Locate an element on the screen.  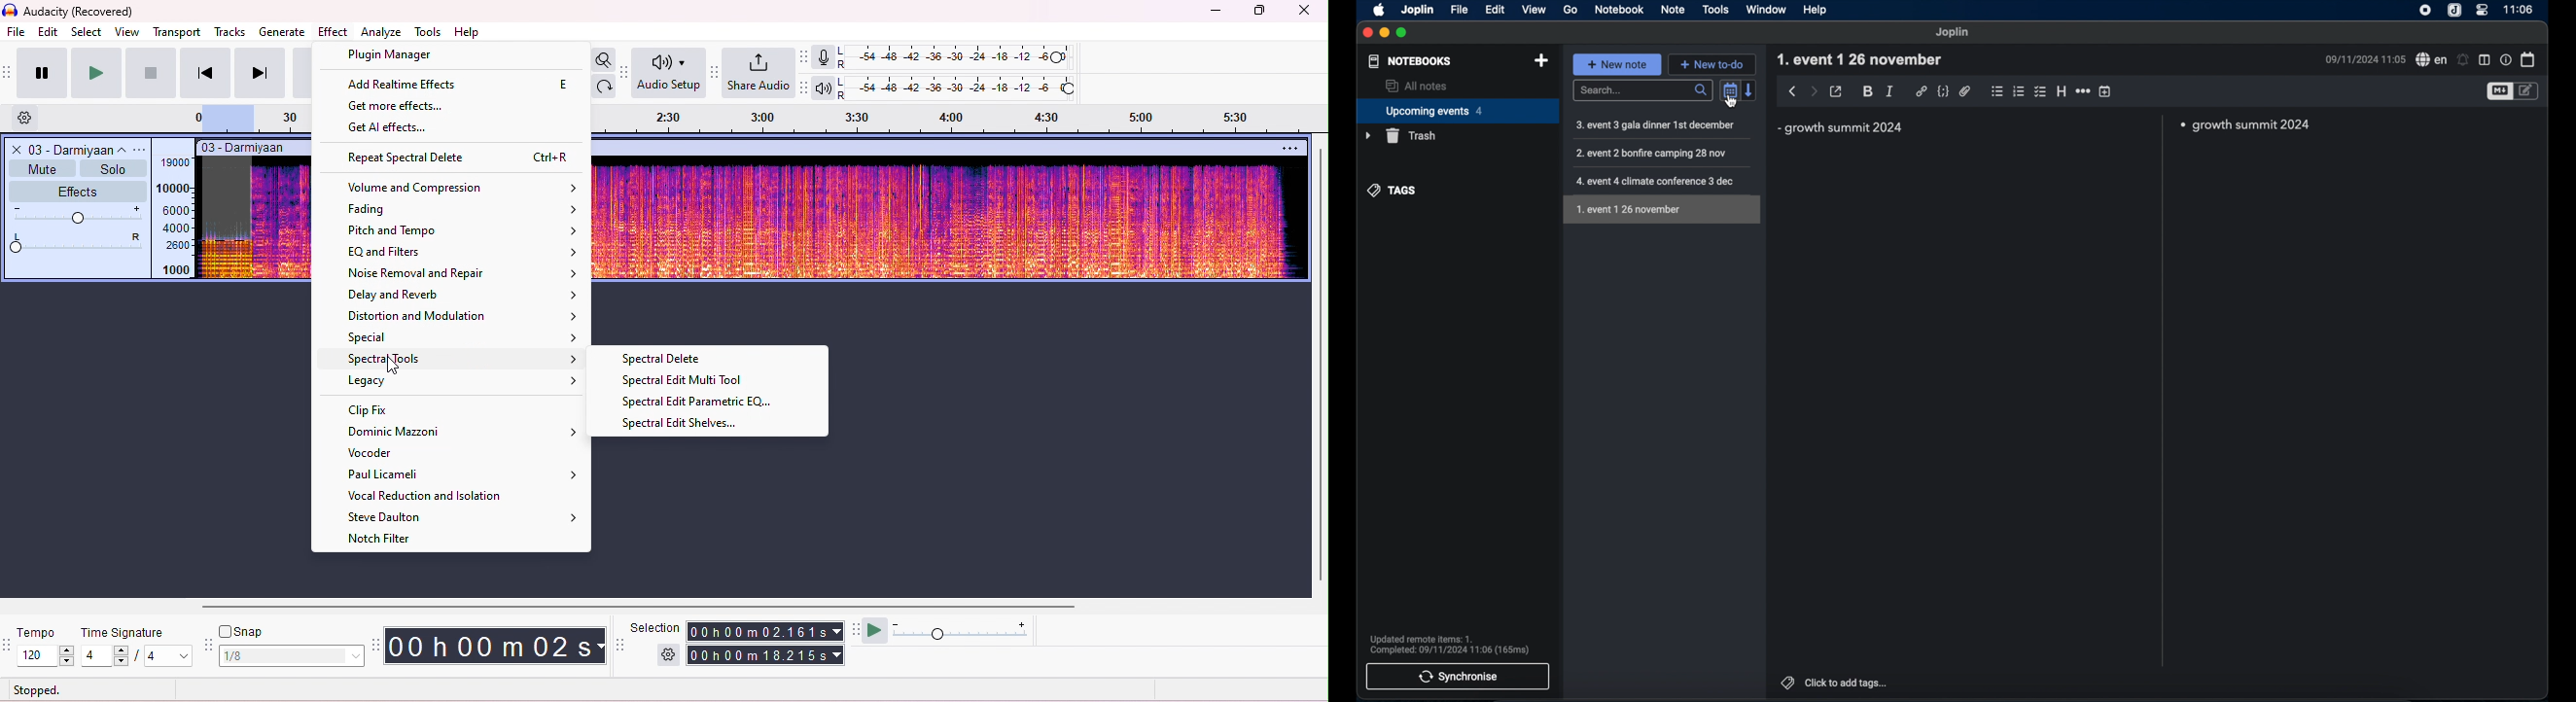
new notebook is located at coordinates (1542, 62).